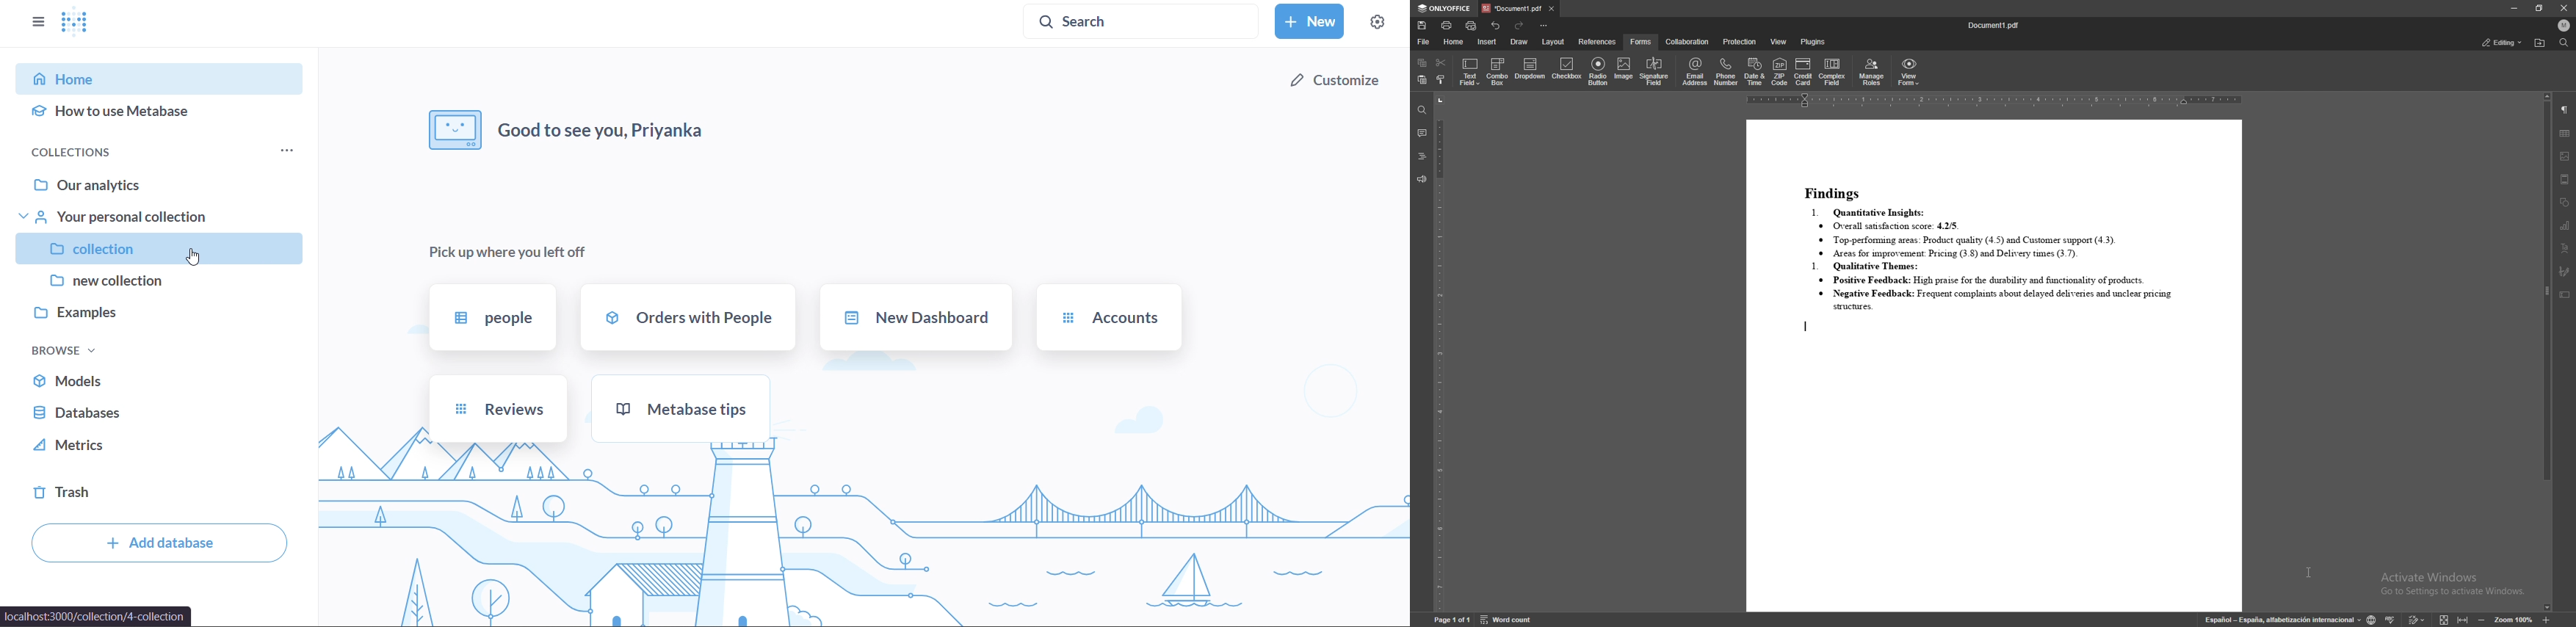 The image size is (2576, 644). What do you see at coordinates (491, 316) in the screenshot?
I see `people` at bounding box center [491, 316].